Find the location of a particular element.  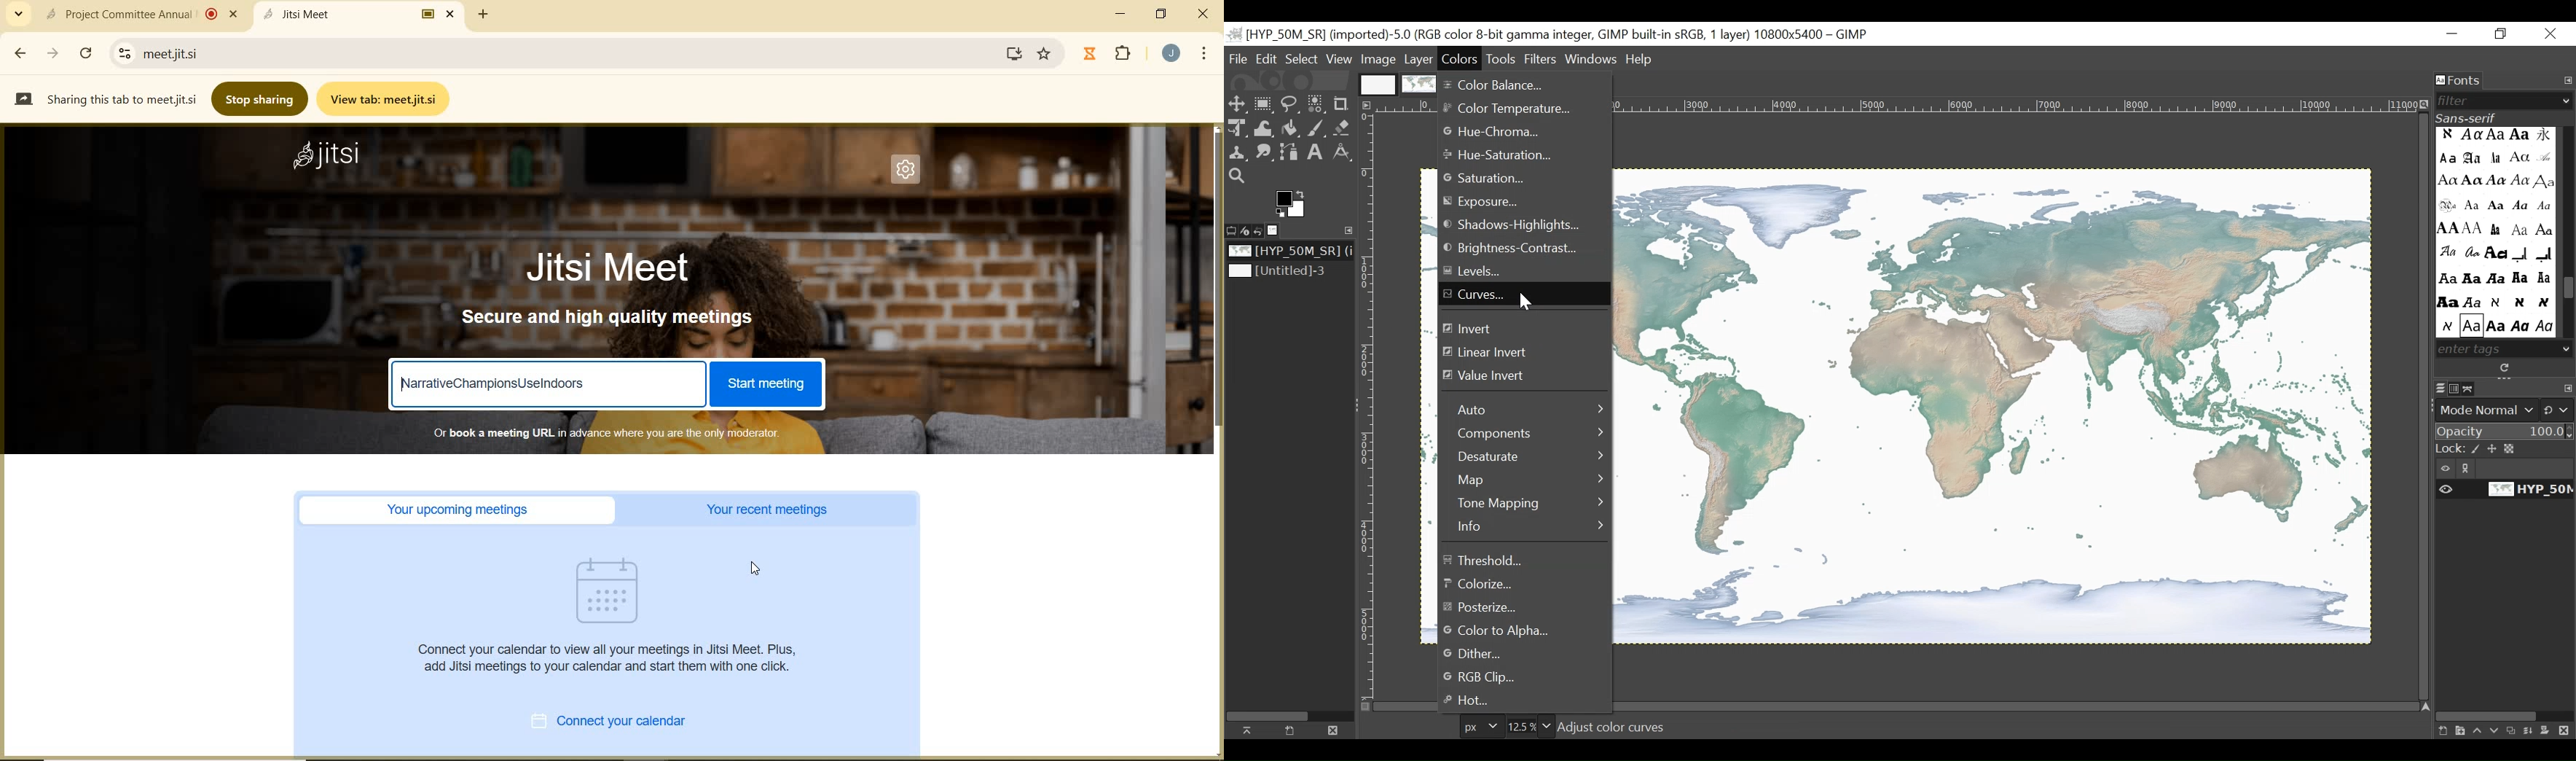

Rectangle Select tool is located at coordinates (1264, 105).